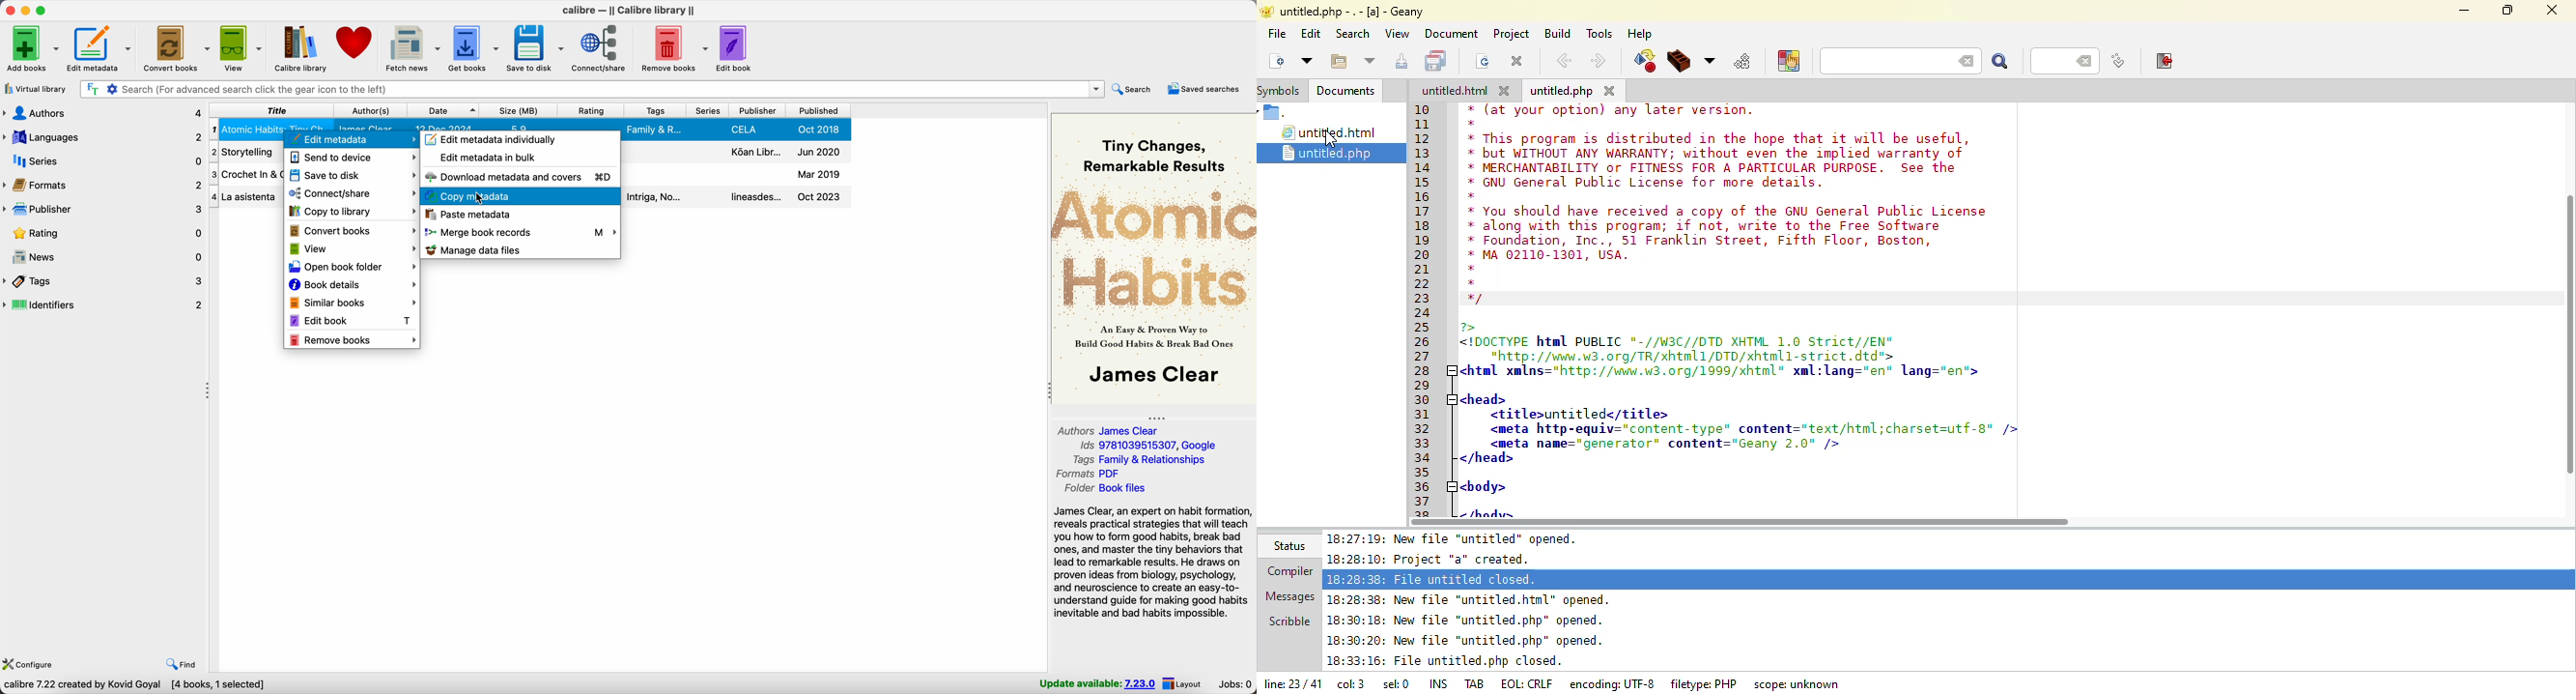 The image size is (2576, 700). I want to click on next, so click(1599, 61).